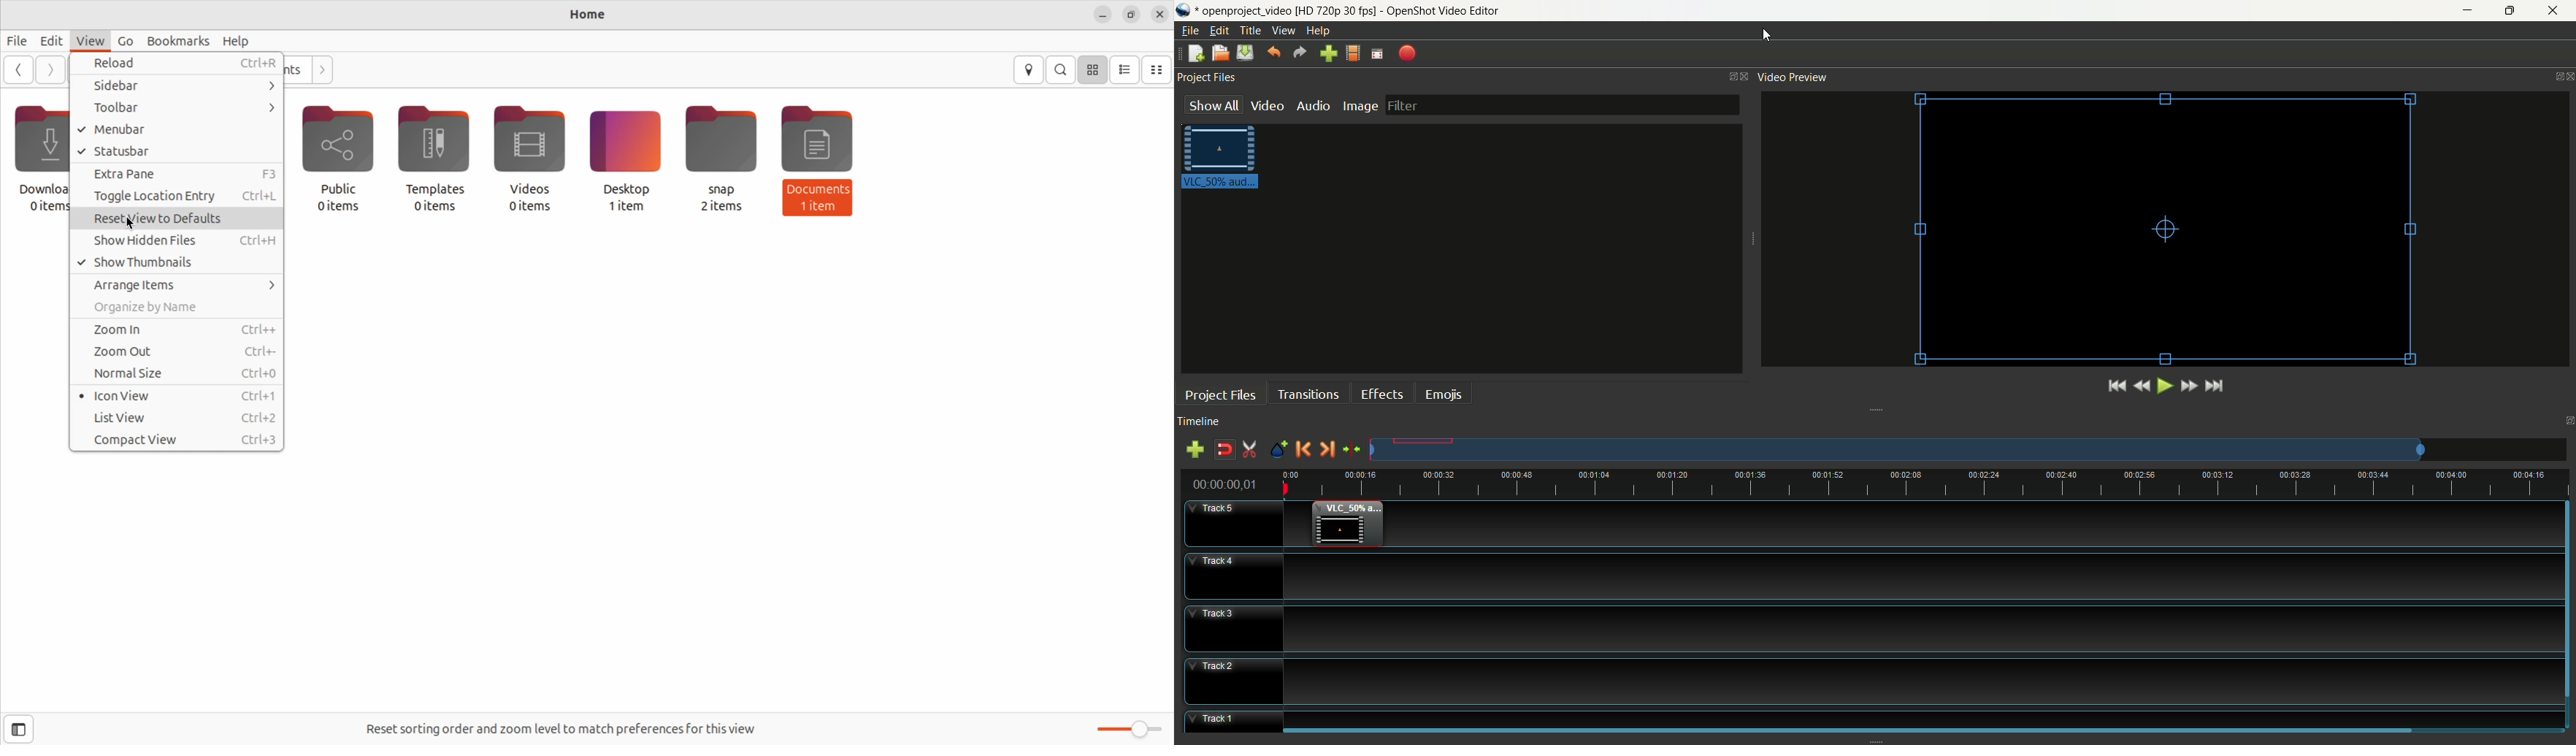  What do you see at coordinates (177, 397) in the screenshot?
I see `Icon View` at bounding box center [177, 397].